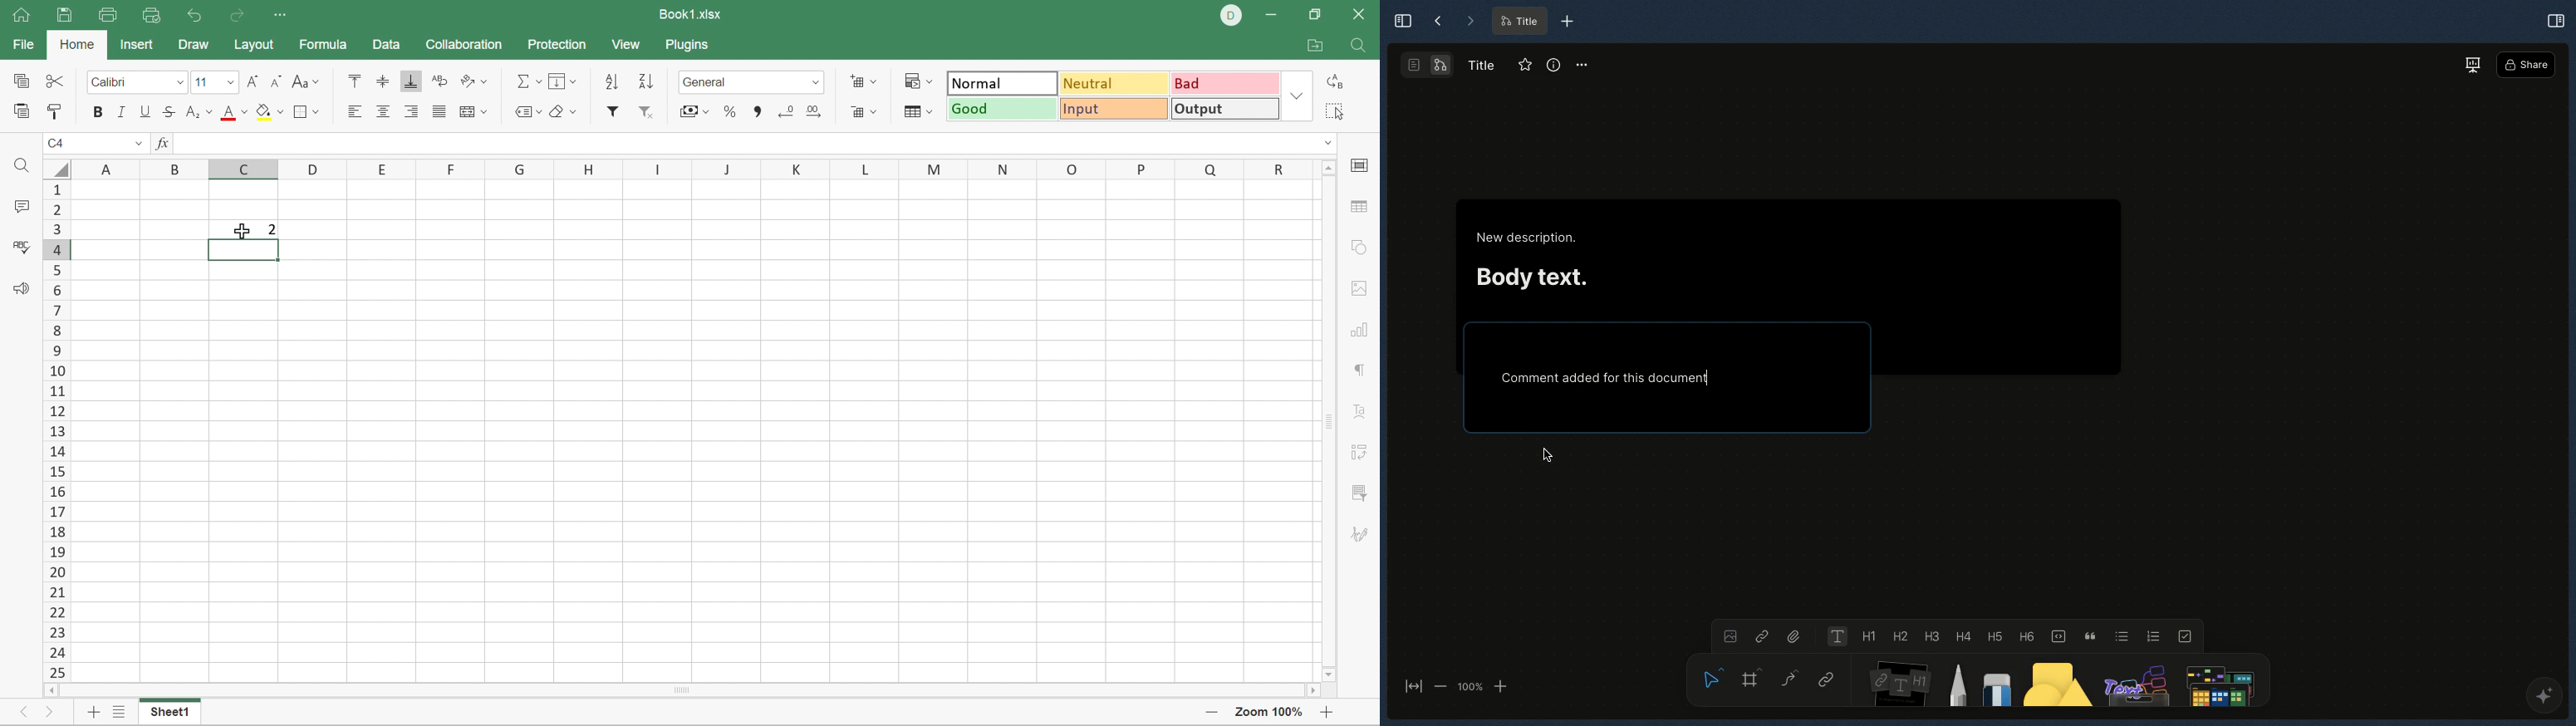 The width and height of the screenshot is (2576, 728). I want to click on Wrap Text, so click(439, 82).